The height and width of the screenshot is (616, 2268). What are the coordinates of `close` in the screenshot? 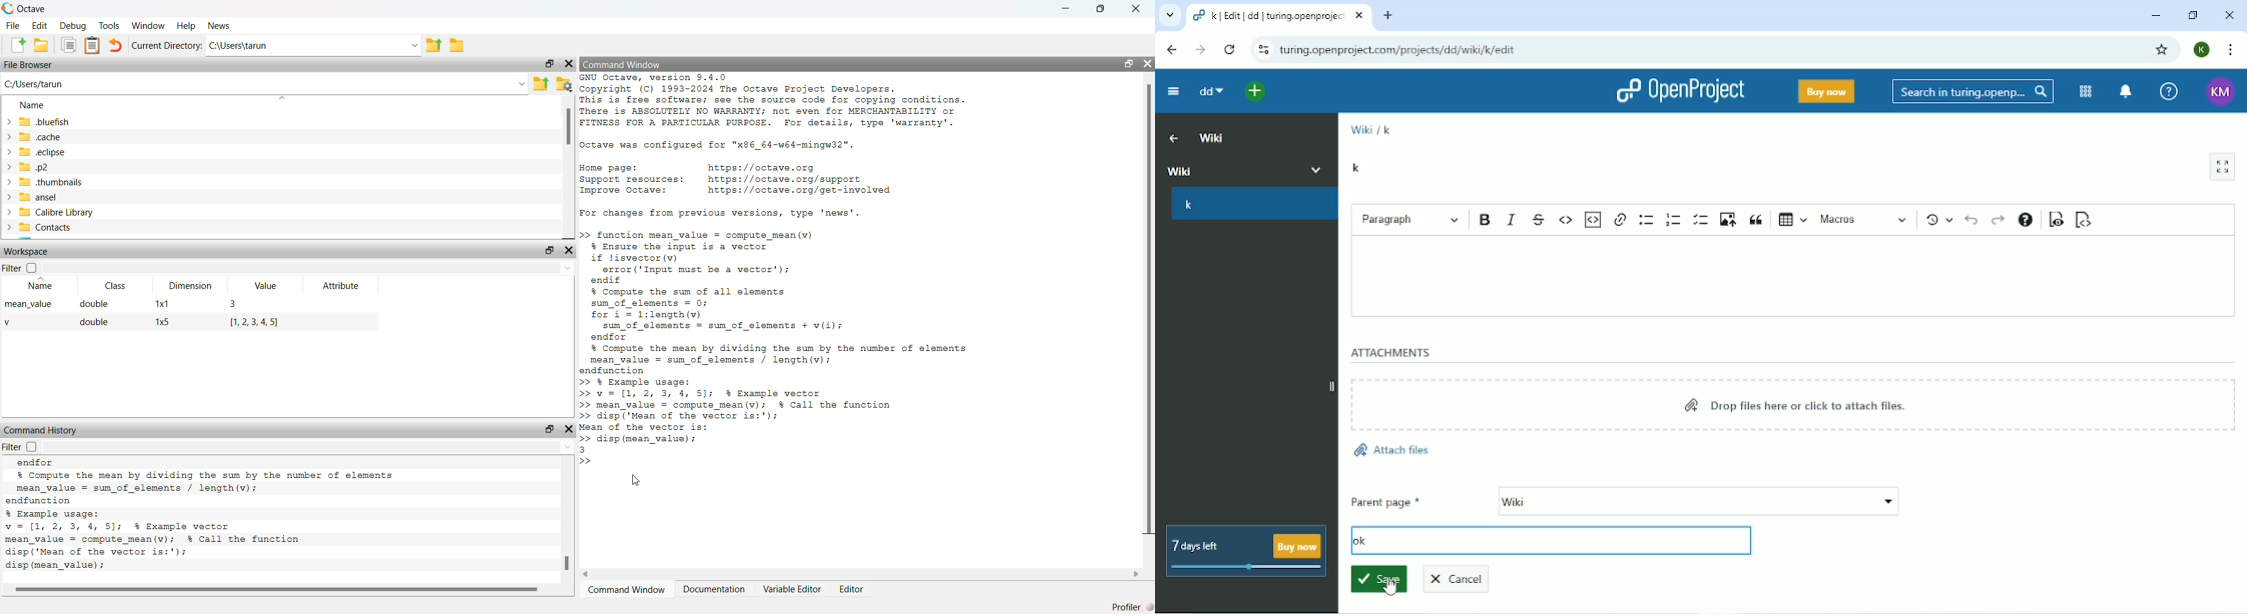 It's located at (569, 249).